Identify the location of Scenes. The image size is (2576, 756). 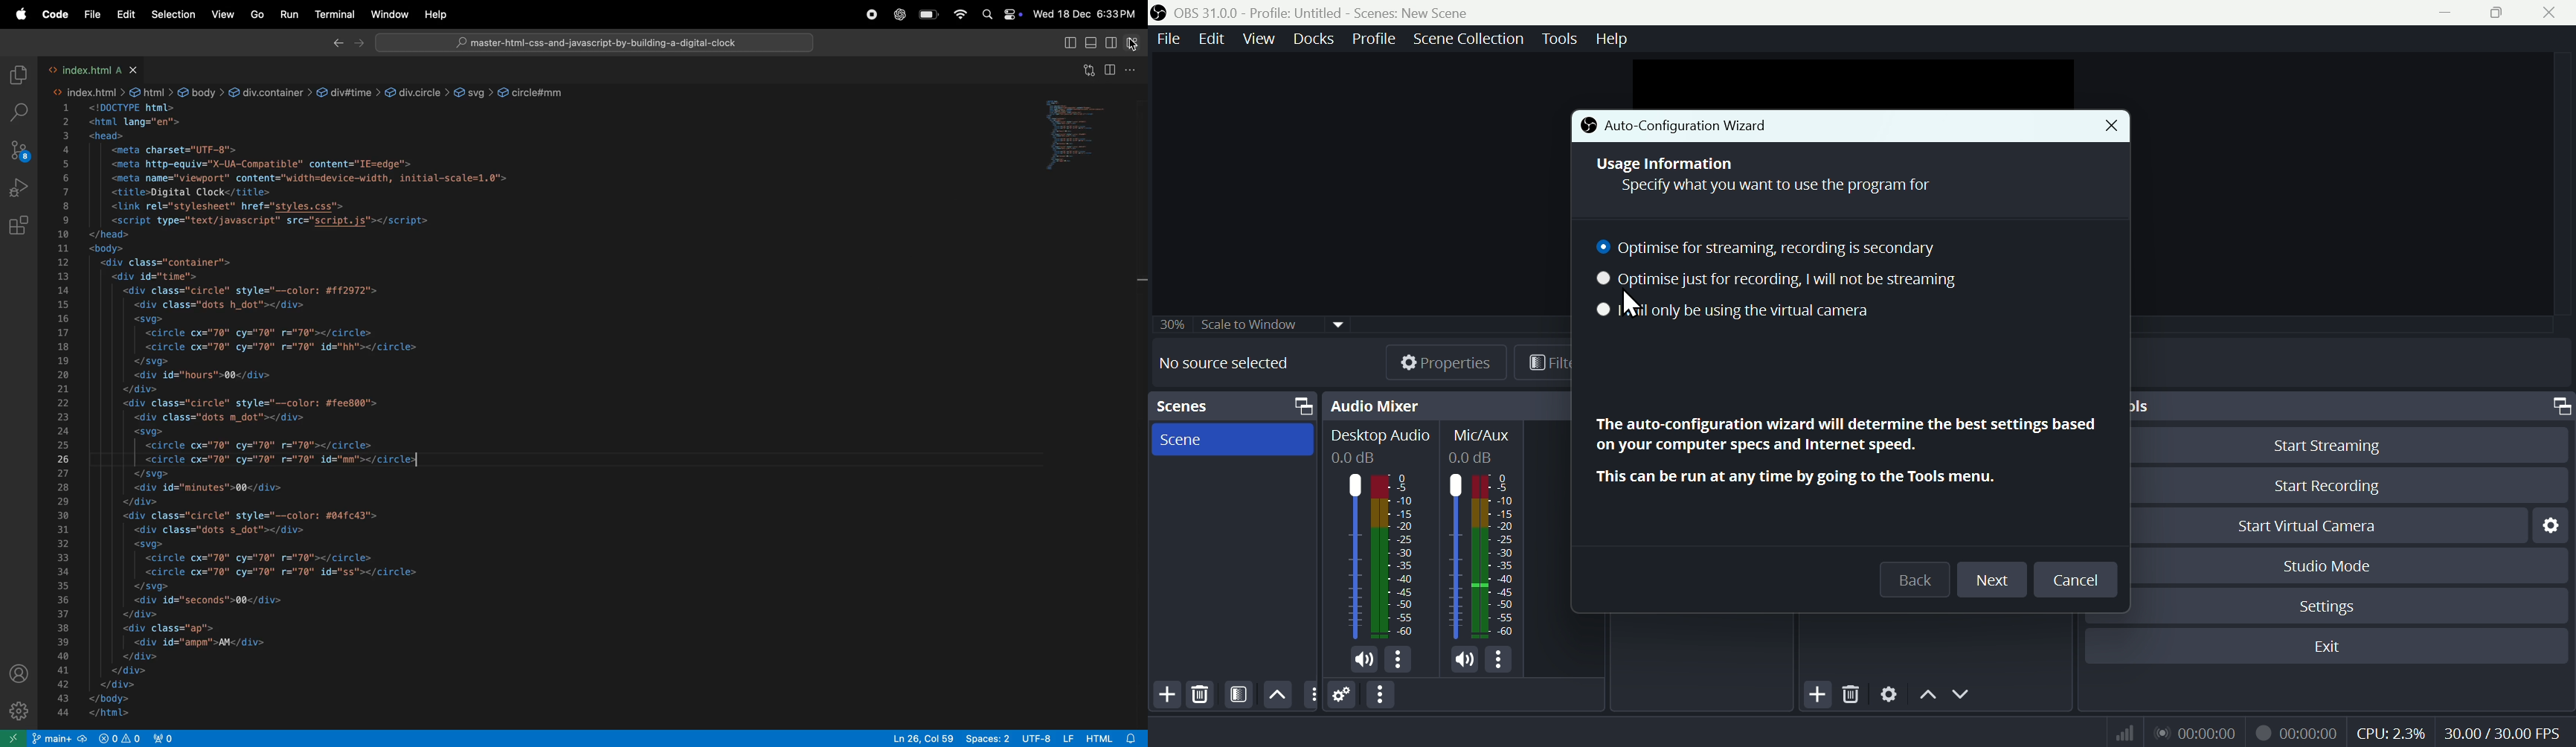
(1182, 405).